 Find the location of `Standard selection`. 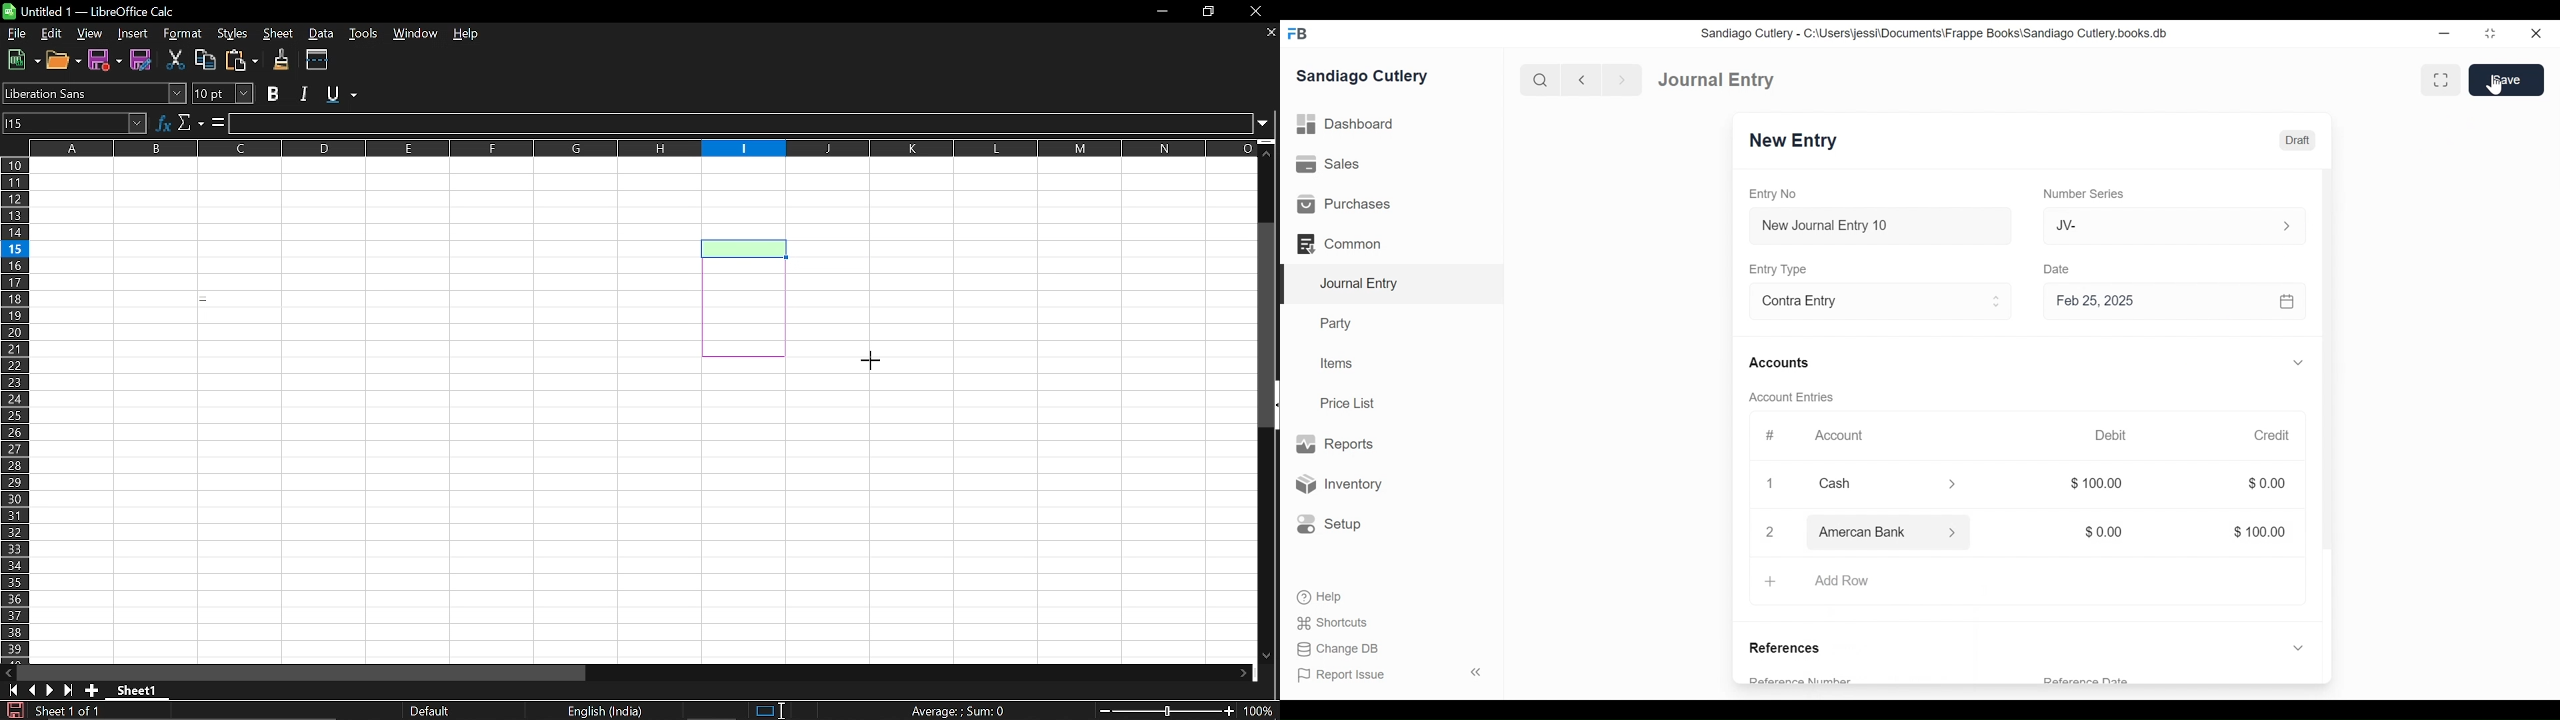

Standard selection is located at coordinates (762, 709).